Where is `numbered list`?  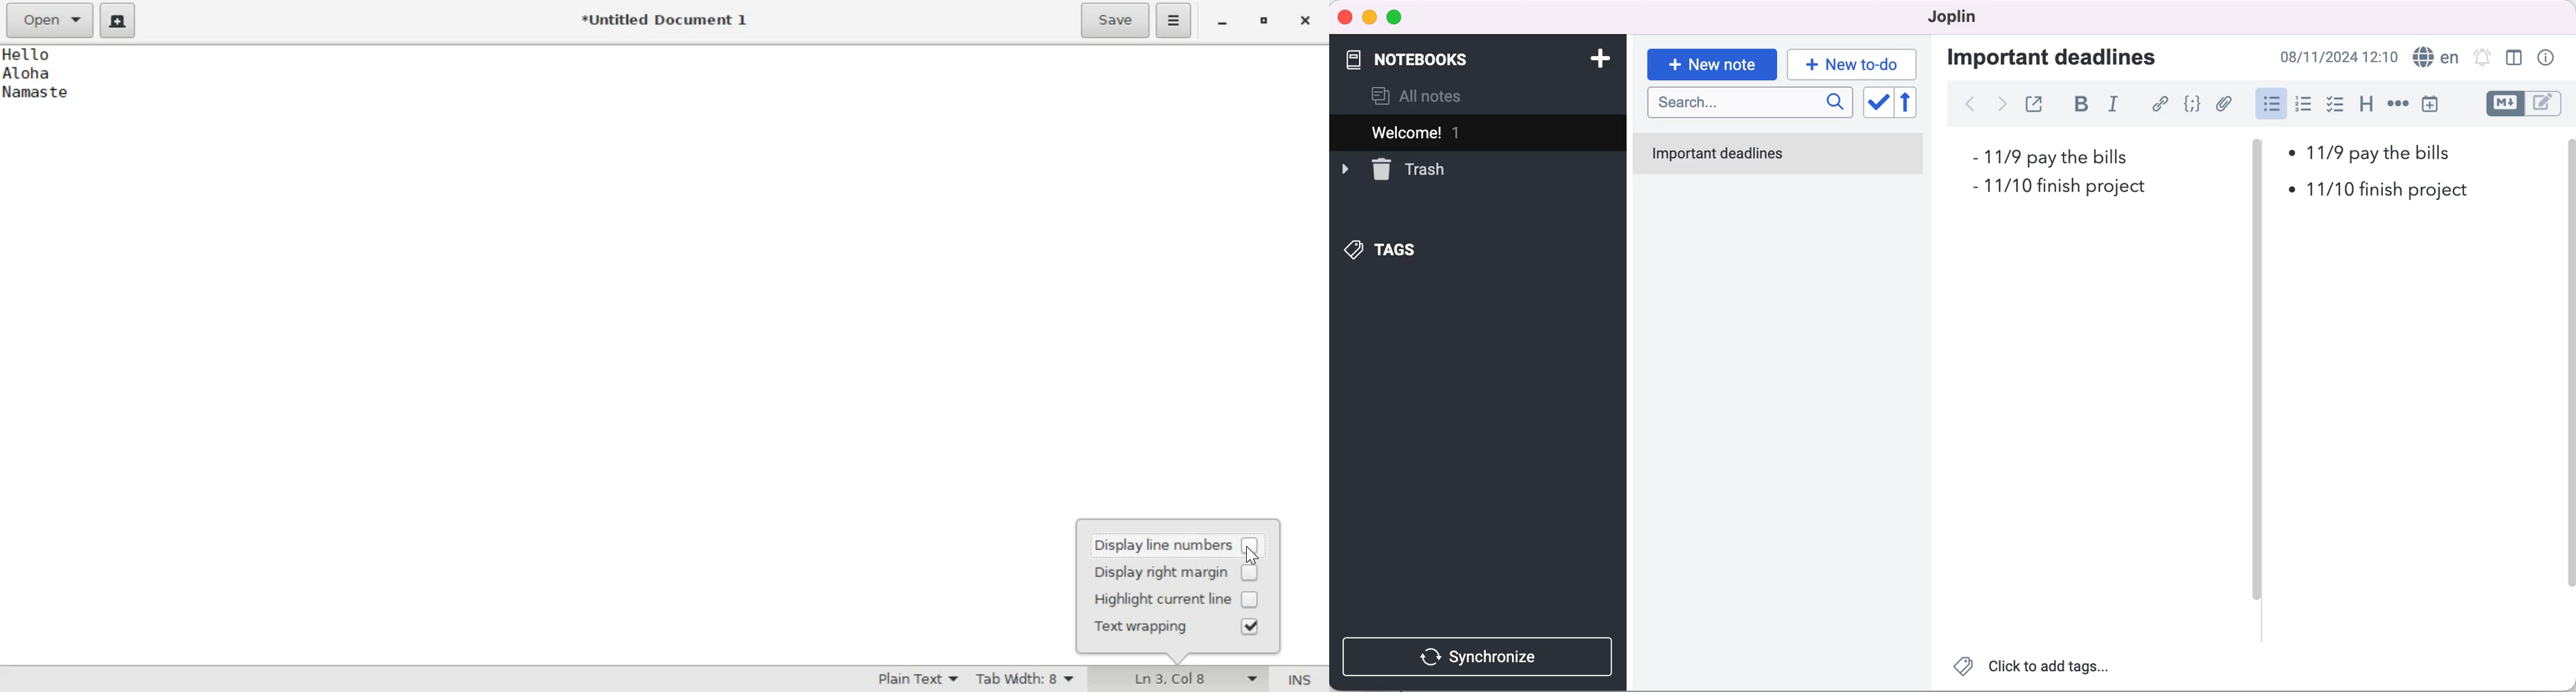 numbered list is located at coordinates (2302, 105).